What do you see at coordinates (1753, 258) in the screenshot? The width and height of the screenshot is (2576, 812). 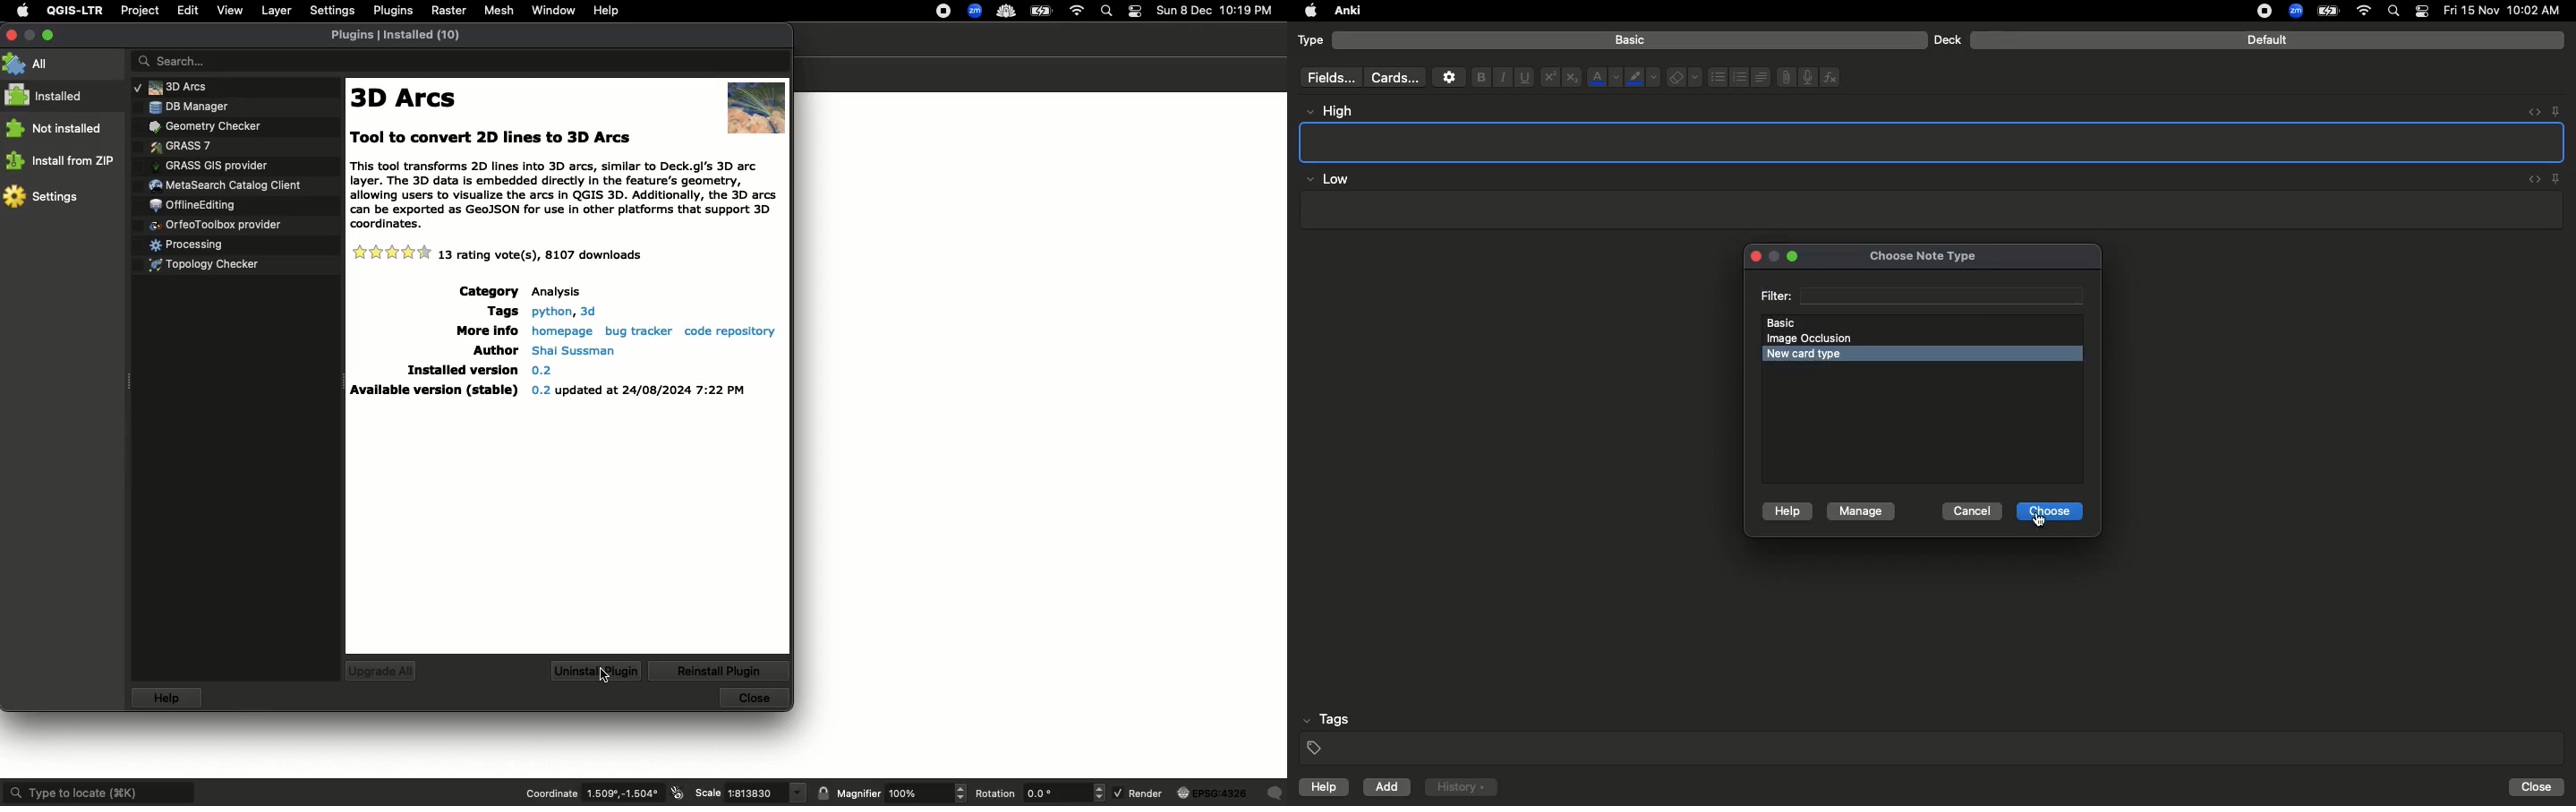 I see `close` at bounding box center [1753, 258].